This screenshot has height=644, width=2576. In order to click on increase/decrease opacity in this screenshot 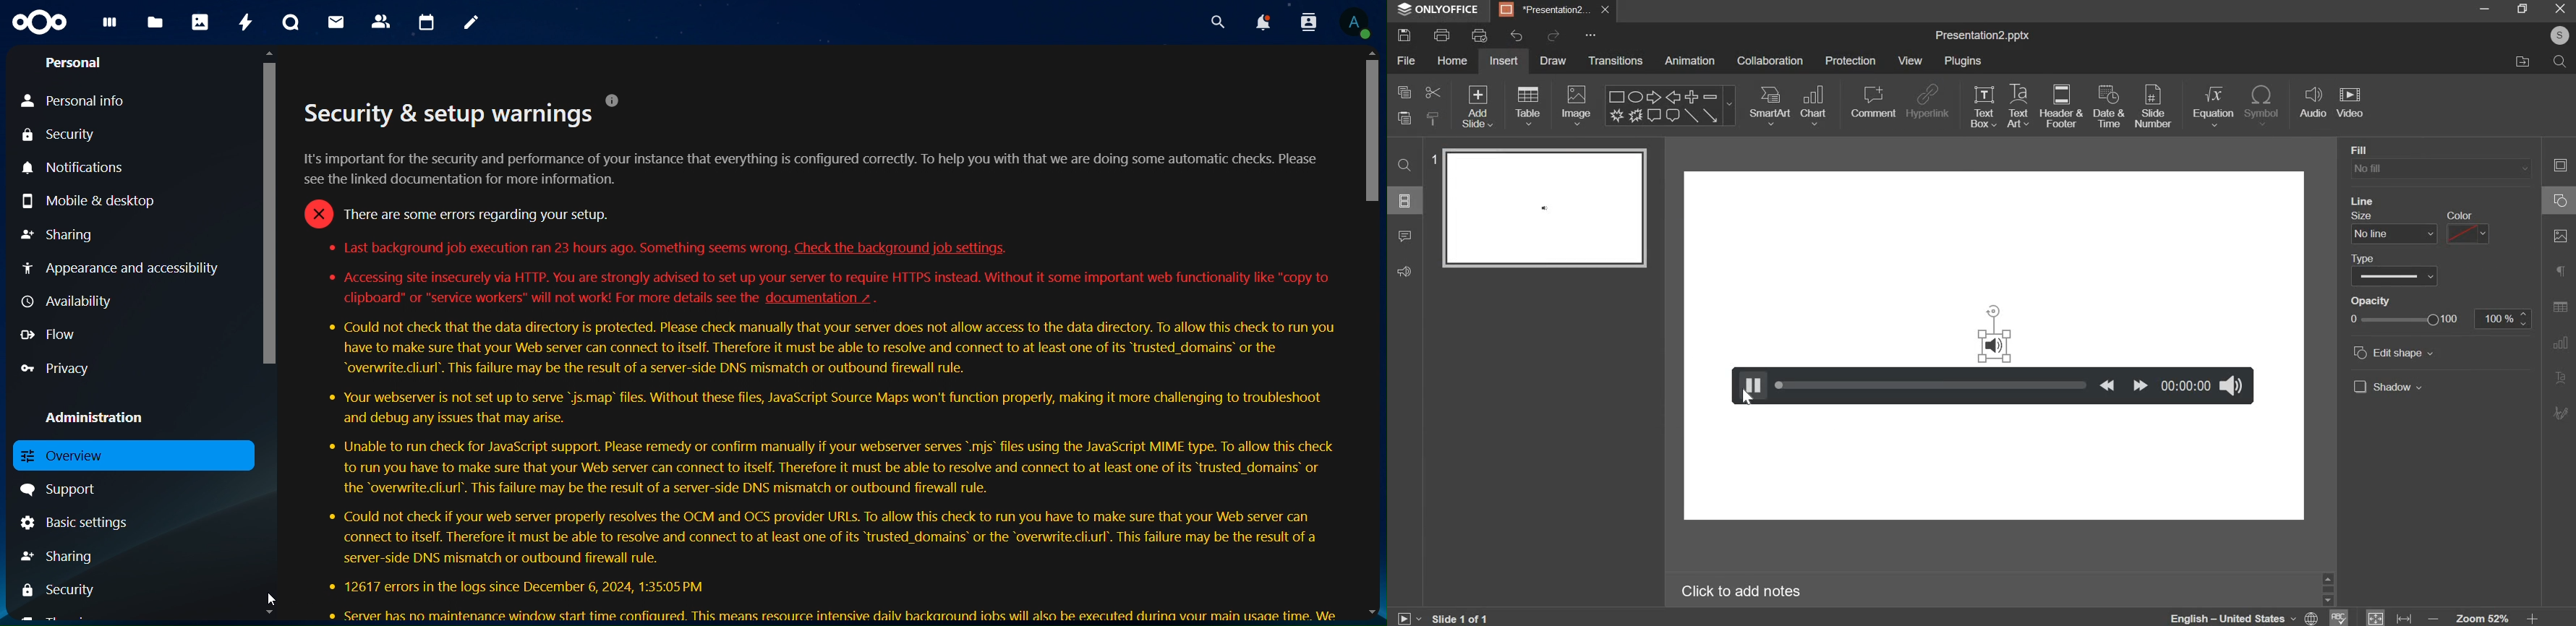, I will do `click(2523, 319)`.